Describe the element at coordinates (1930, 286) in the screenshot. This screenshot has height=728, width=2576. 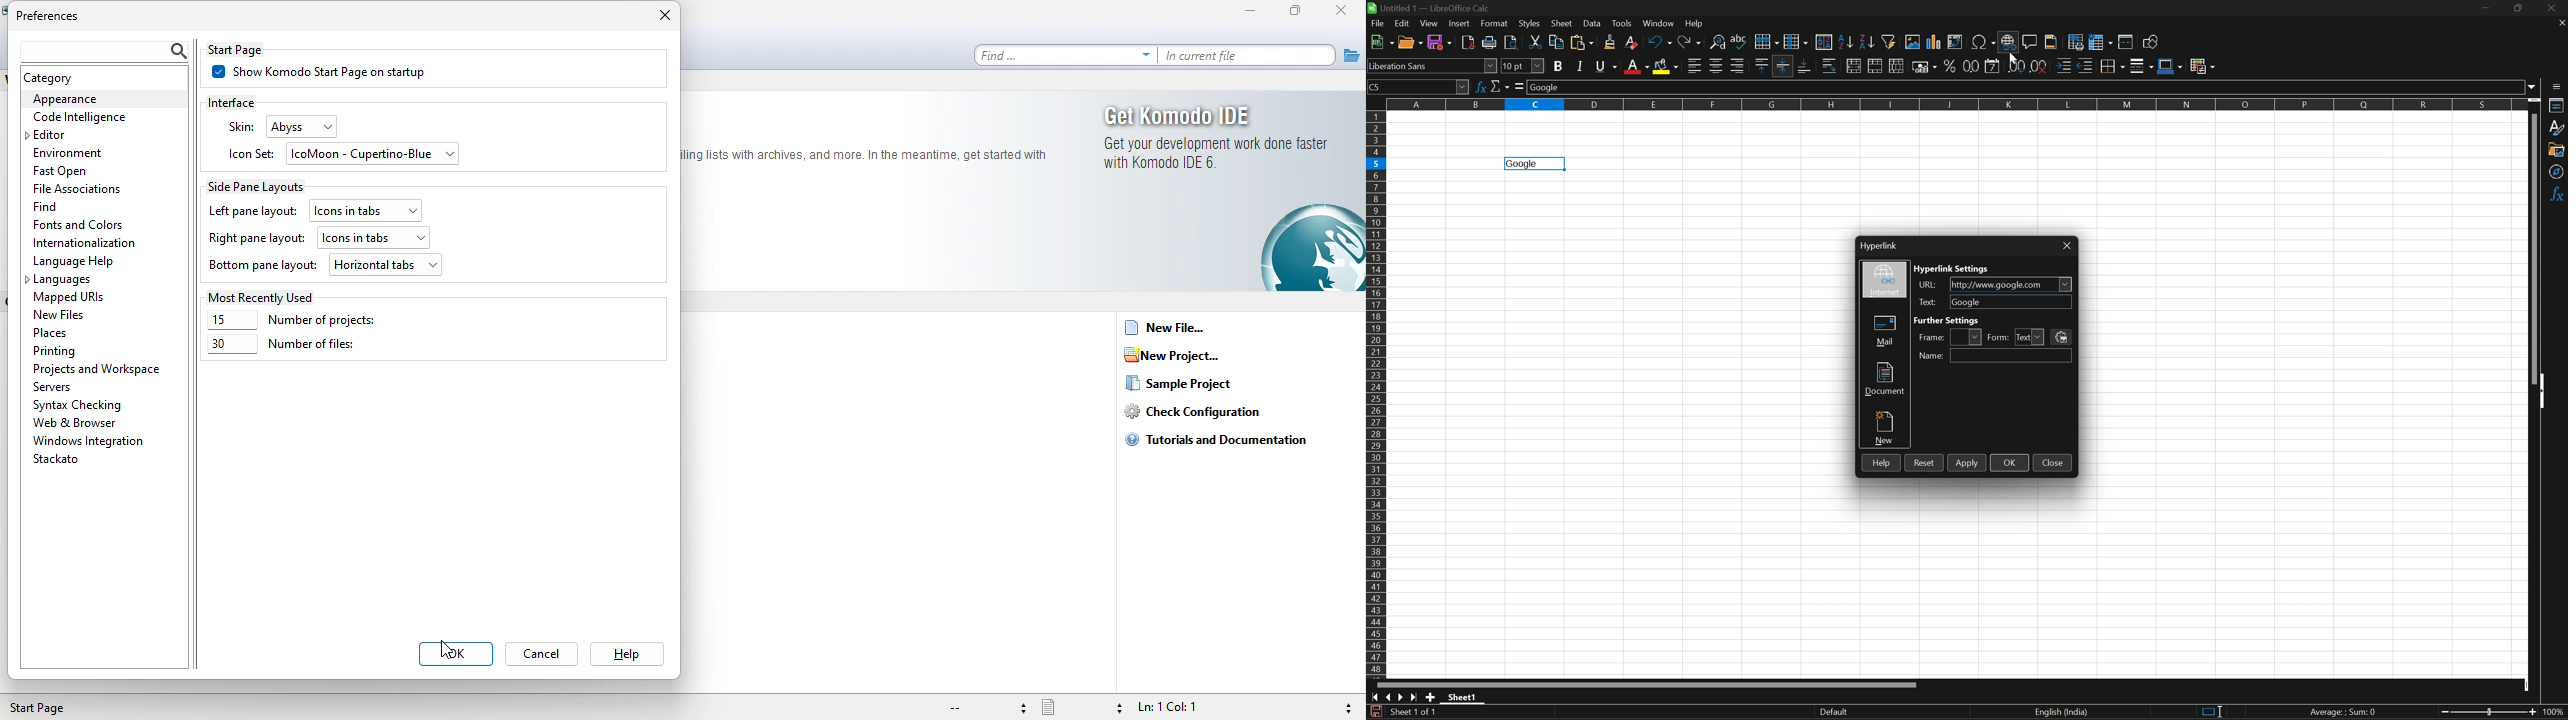
I see `URL:` at that location.